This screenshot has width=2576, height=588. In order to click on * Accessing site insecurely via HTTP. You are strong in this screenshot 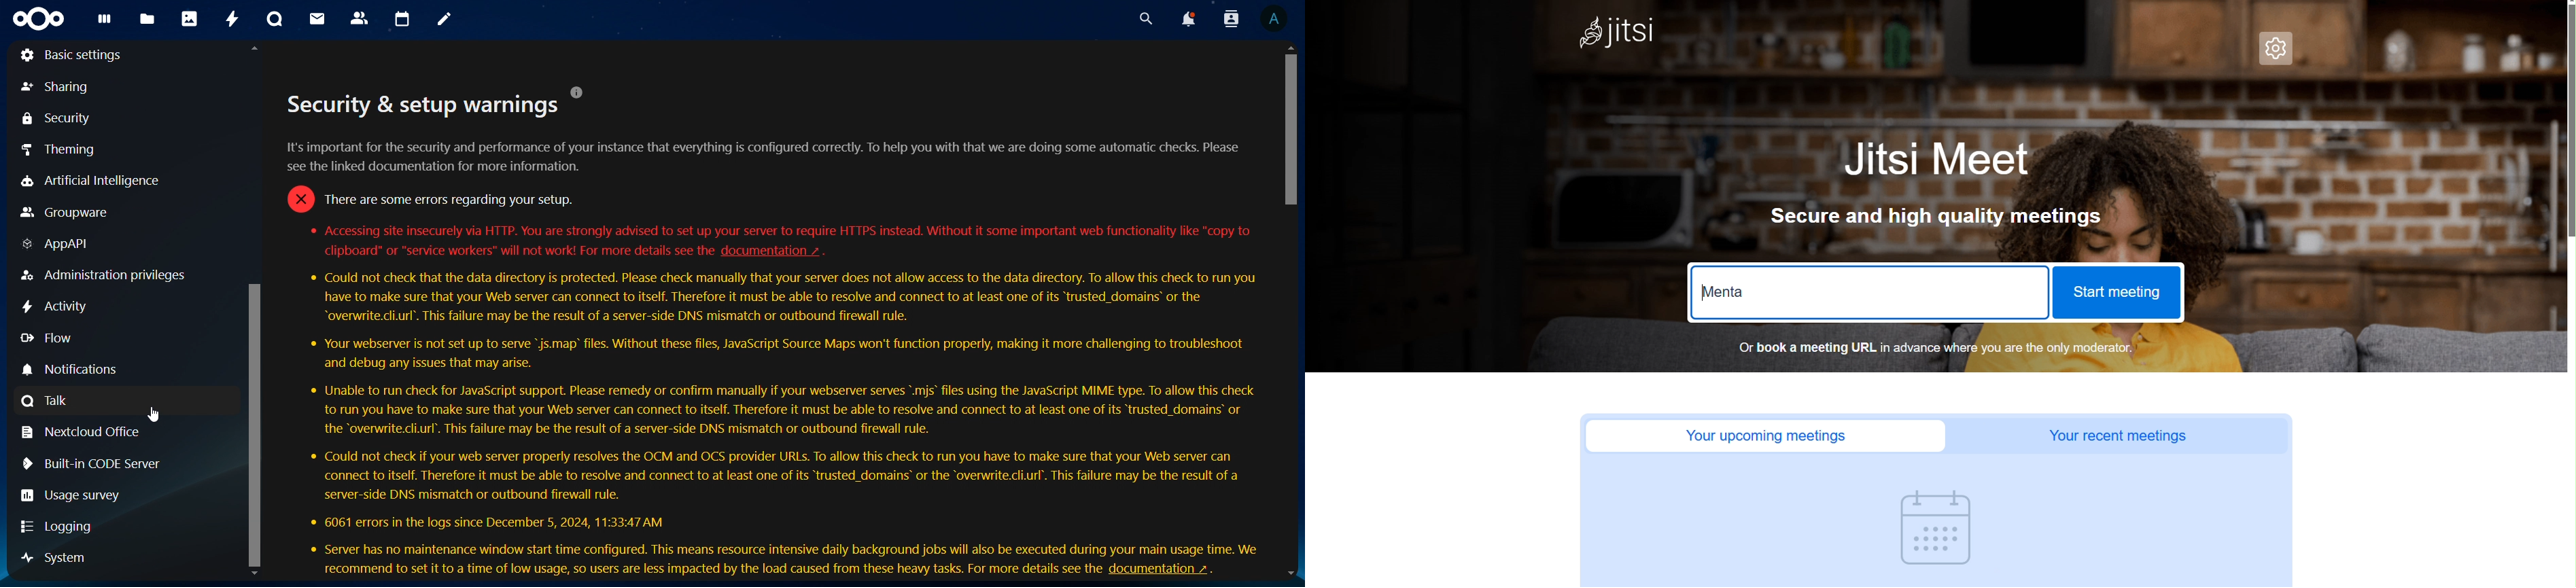, I will do `click(433, 199)`.